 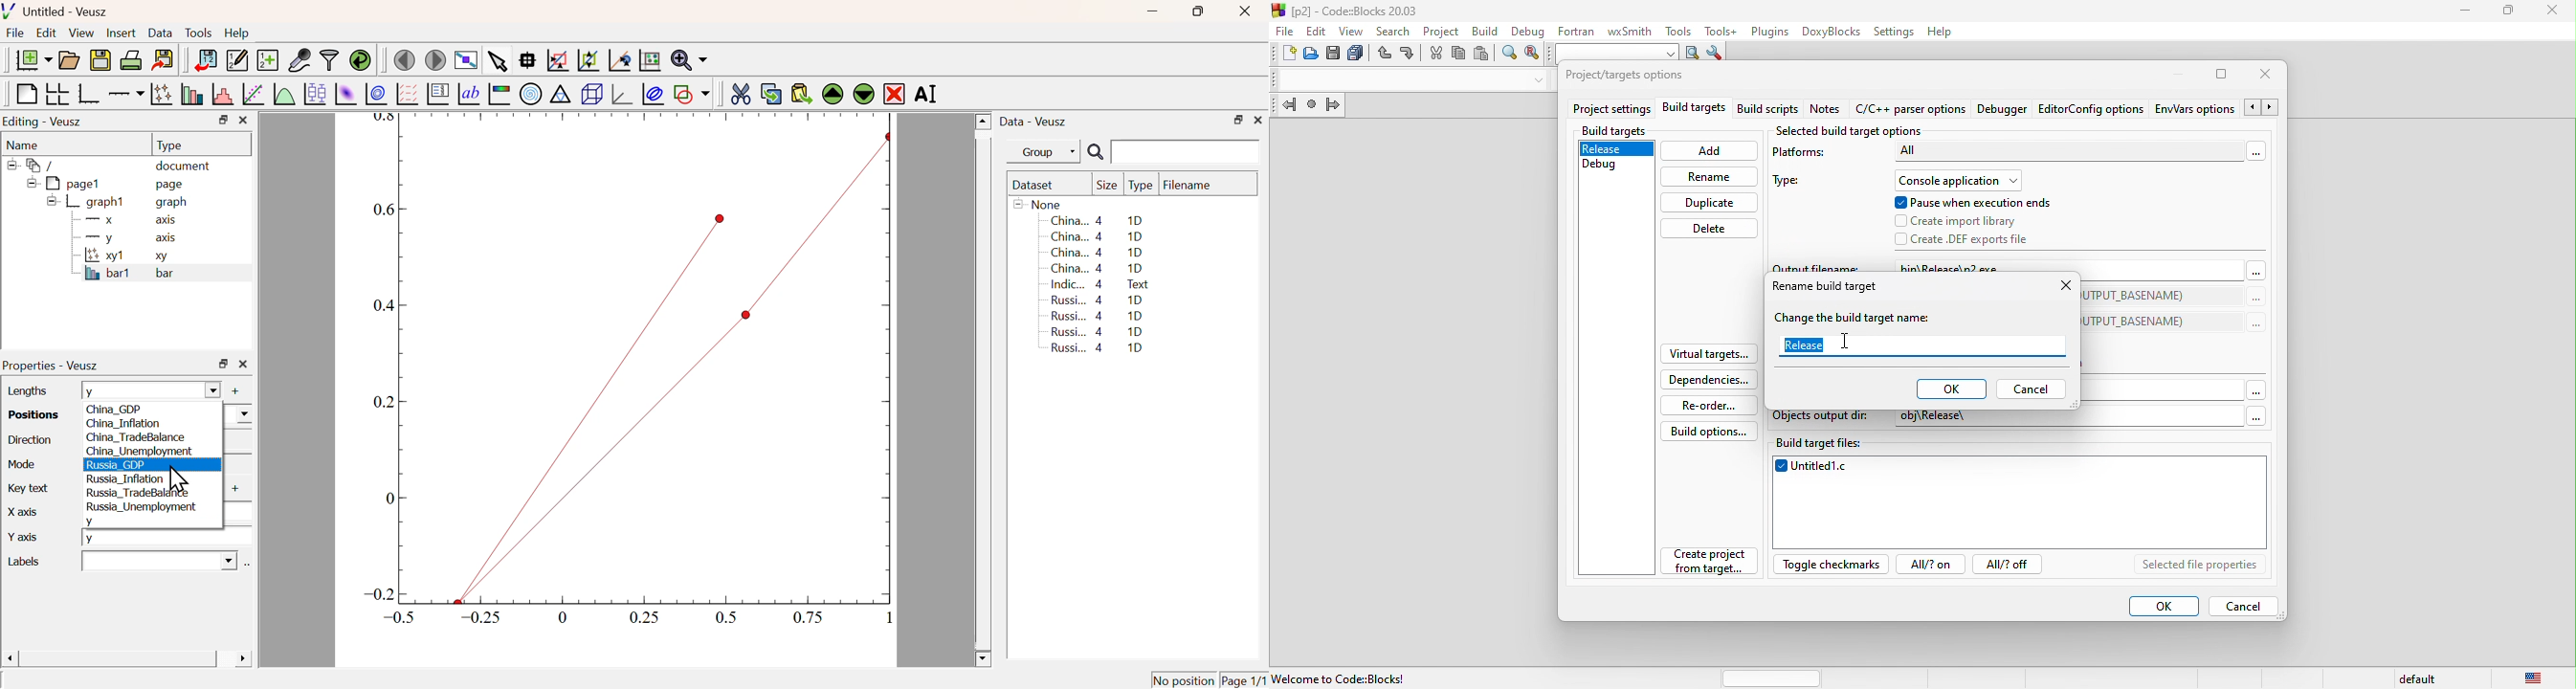 I want to click on fortran, so click(x=1573, y=30).